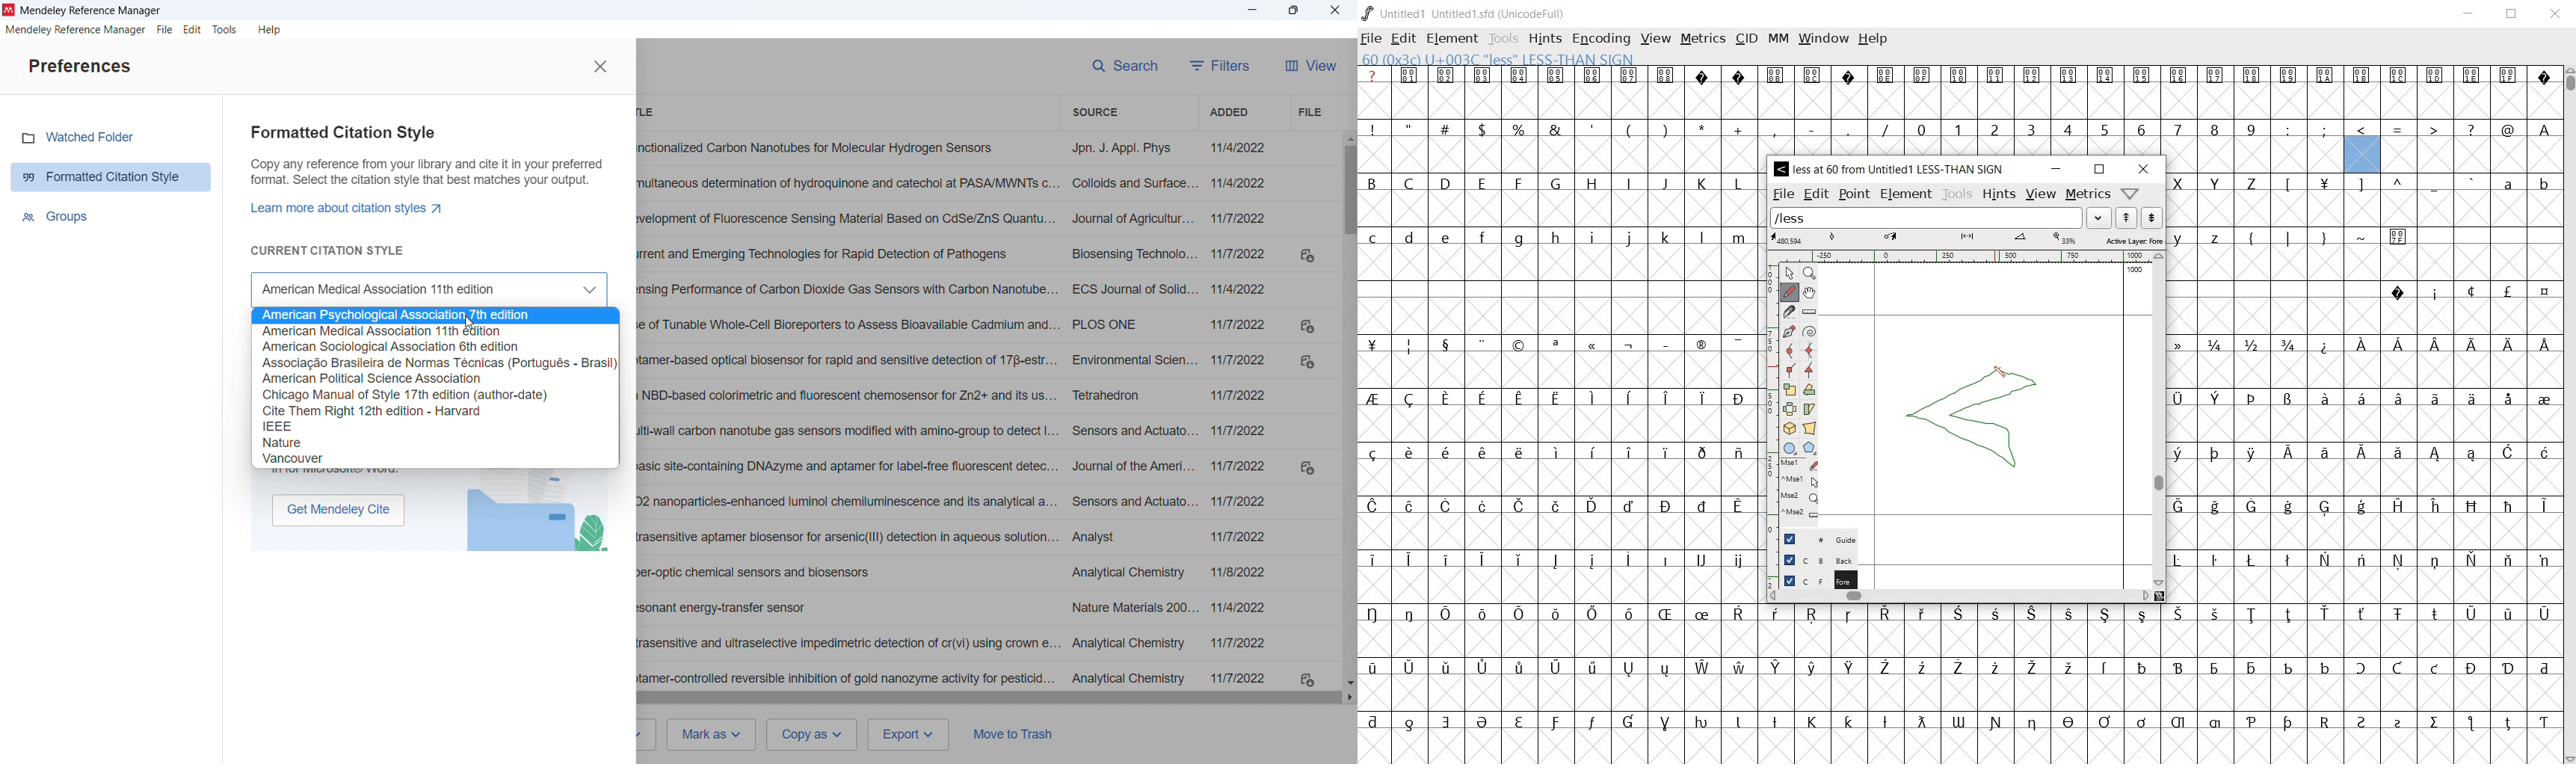 The image size is (2576, 784). Describe the element at coordinates (1792, 448) in the screenshot. I see `rectangle or ellipse` at that location.